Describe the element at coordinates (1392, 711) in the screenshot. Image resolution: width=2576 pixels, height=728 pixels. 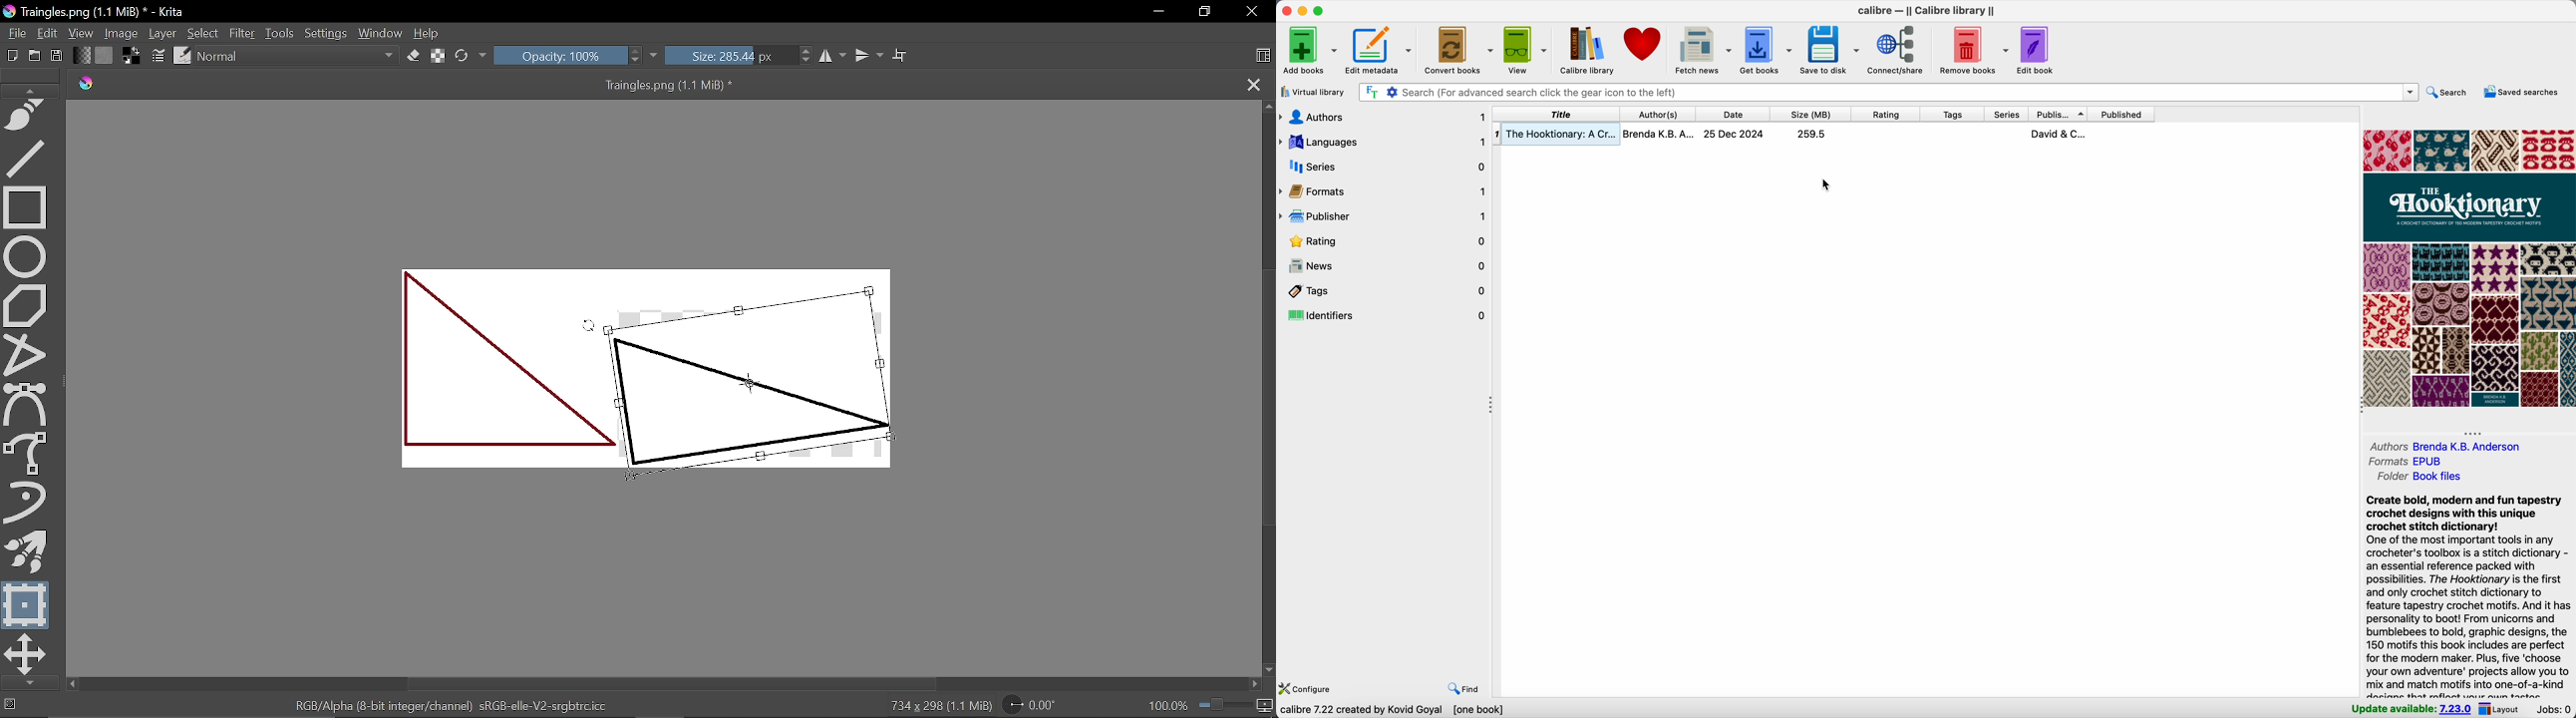
I see `Calibre 7.22 created by Kovid Goyal [one book]` at that location.